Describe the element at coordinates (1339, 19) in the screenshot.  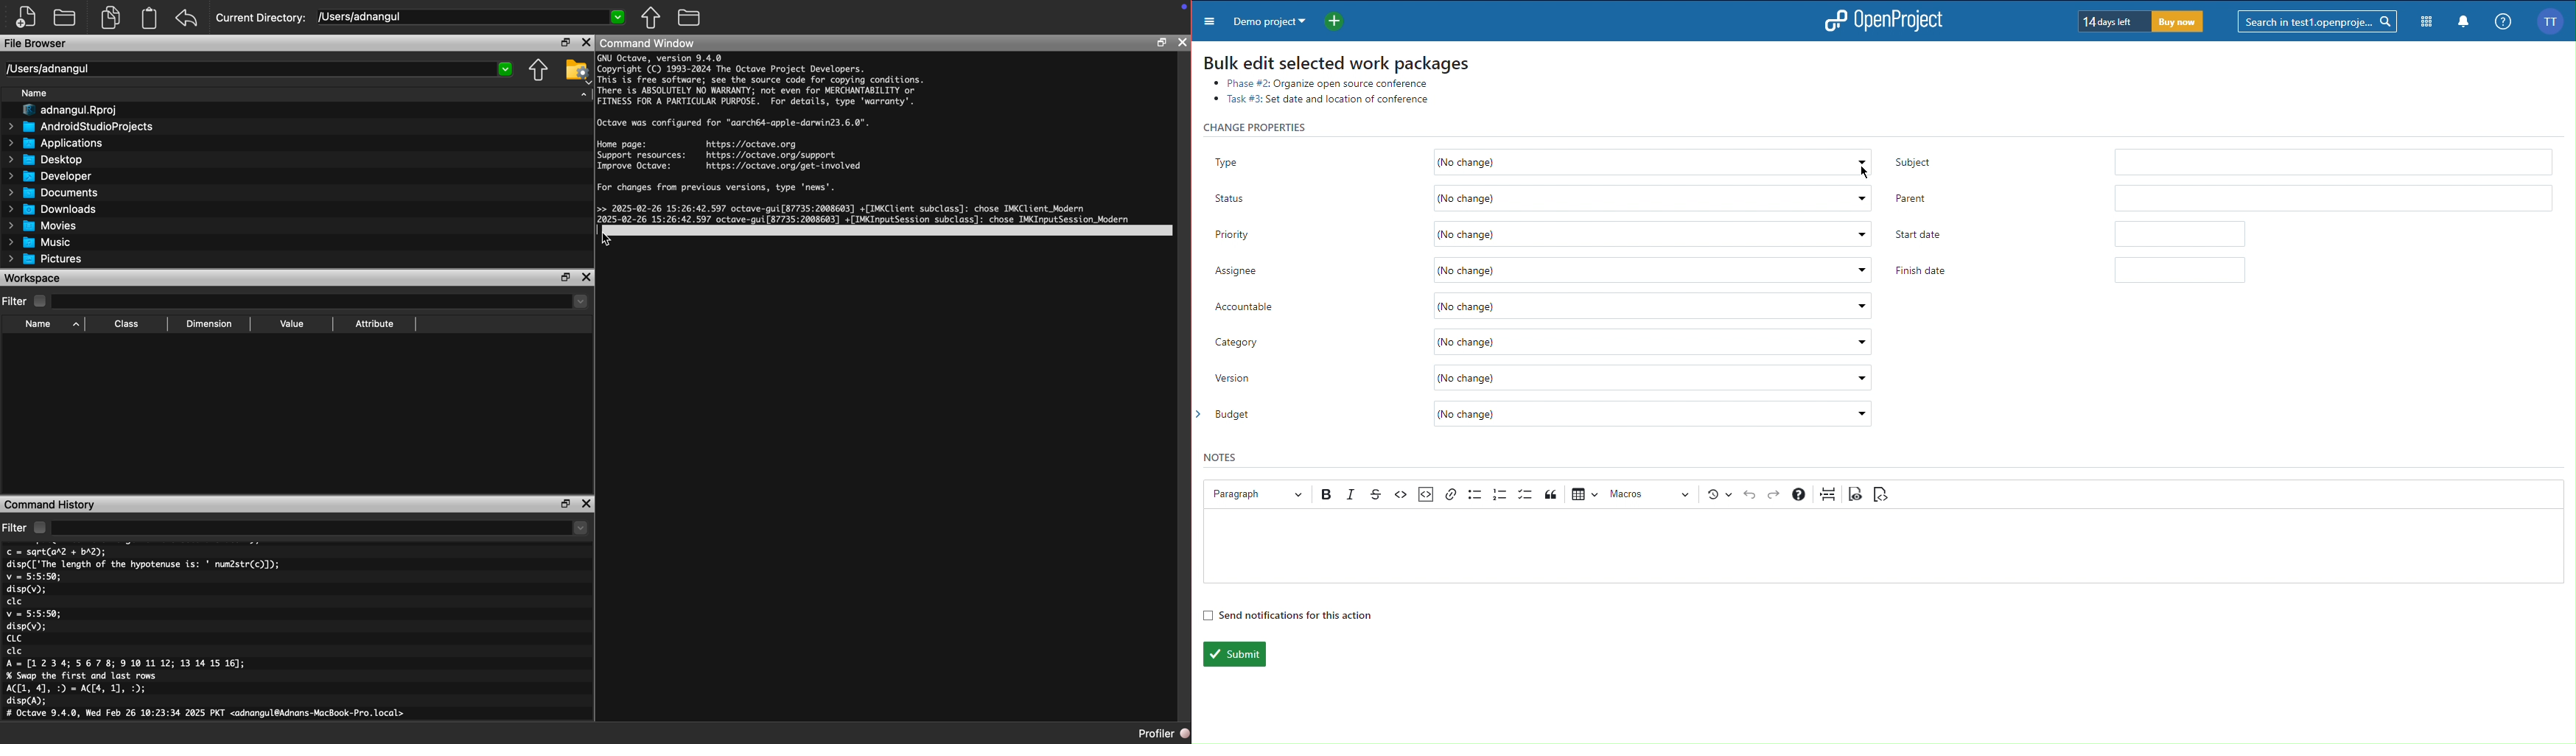
I see `New Project` at that location.